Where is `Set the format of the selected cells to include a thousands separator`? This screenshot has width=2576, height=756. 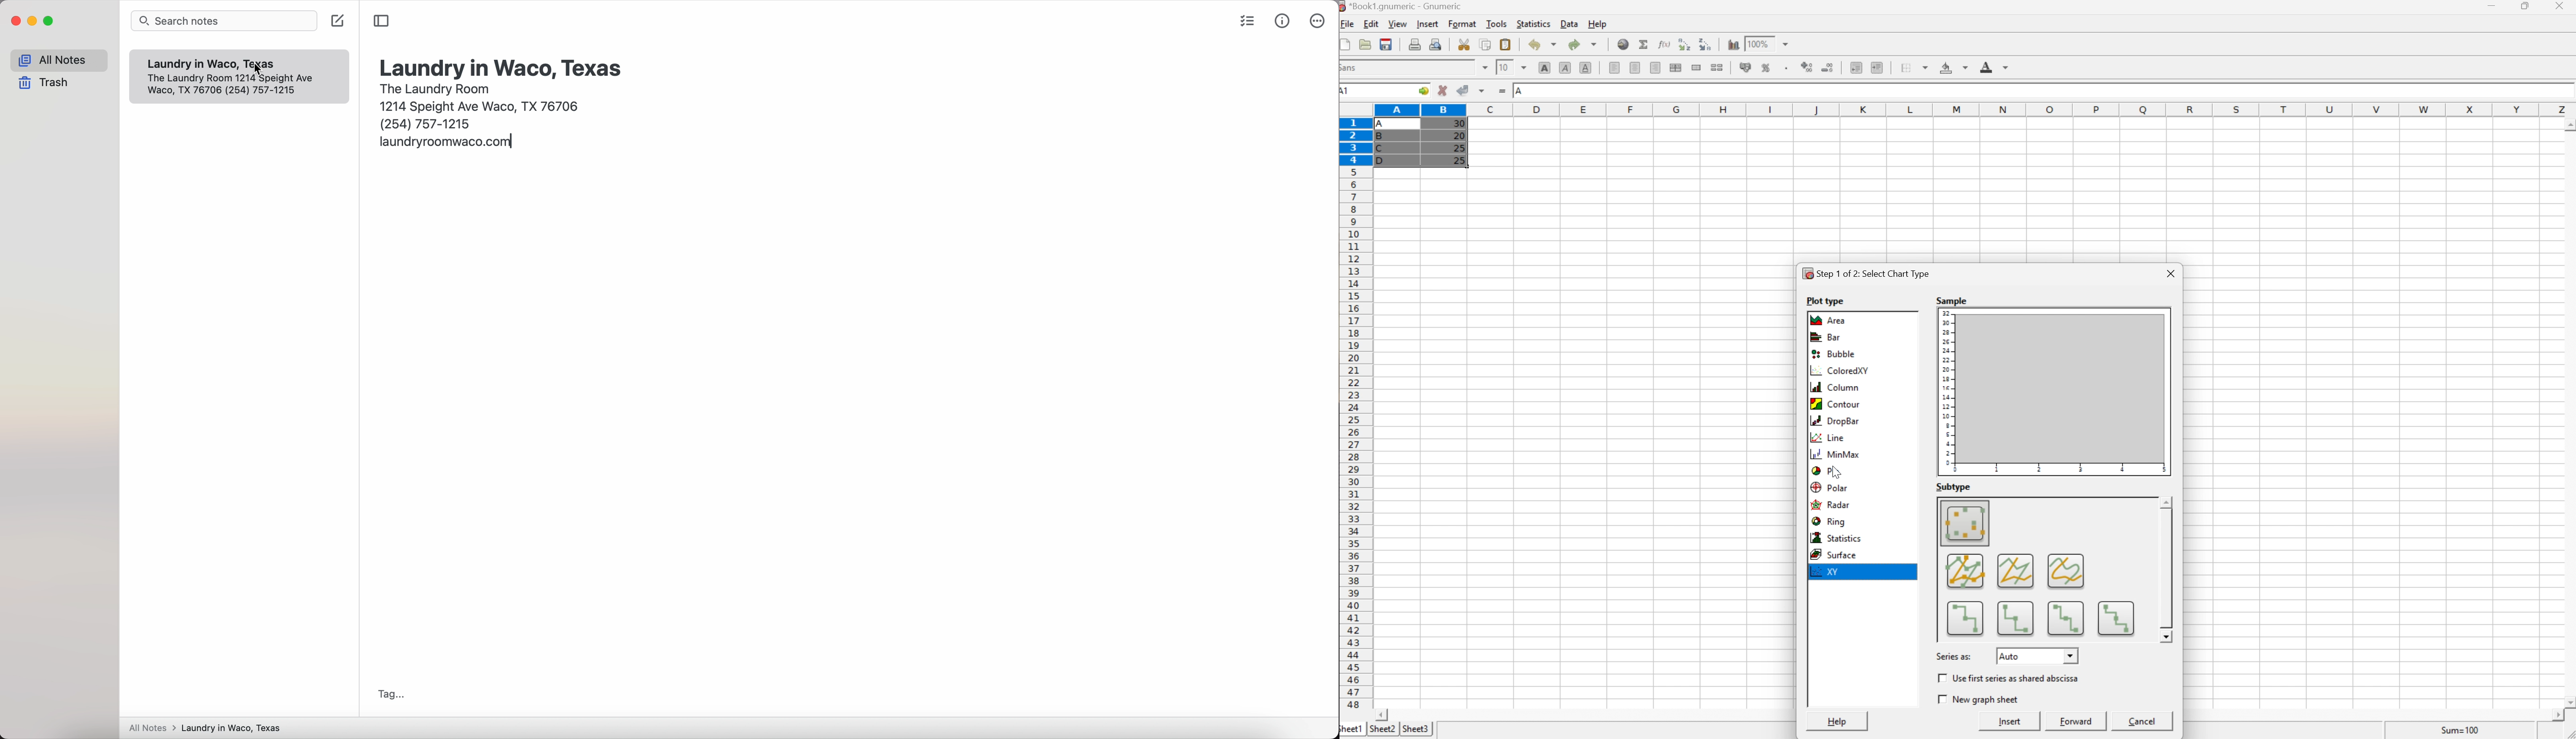 Set the format of the selected cells to include a thousands separator is located at coordinates (1785, 68).